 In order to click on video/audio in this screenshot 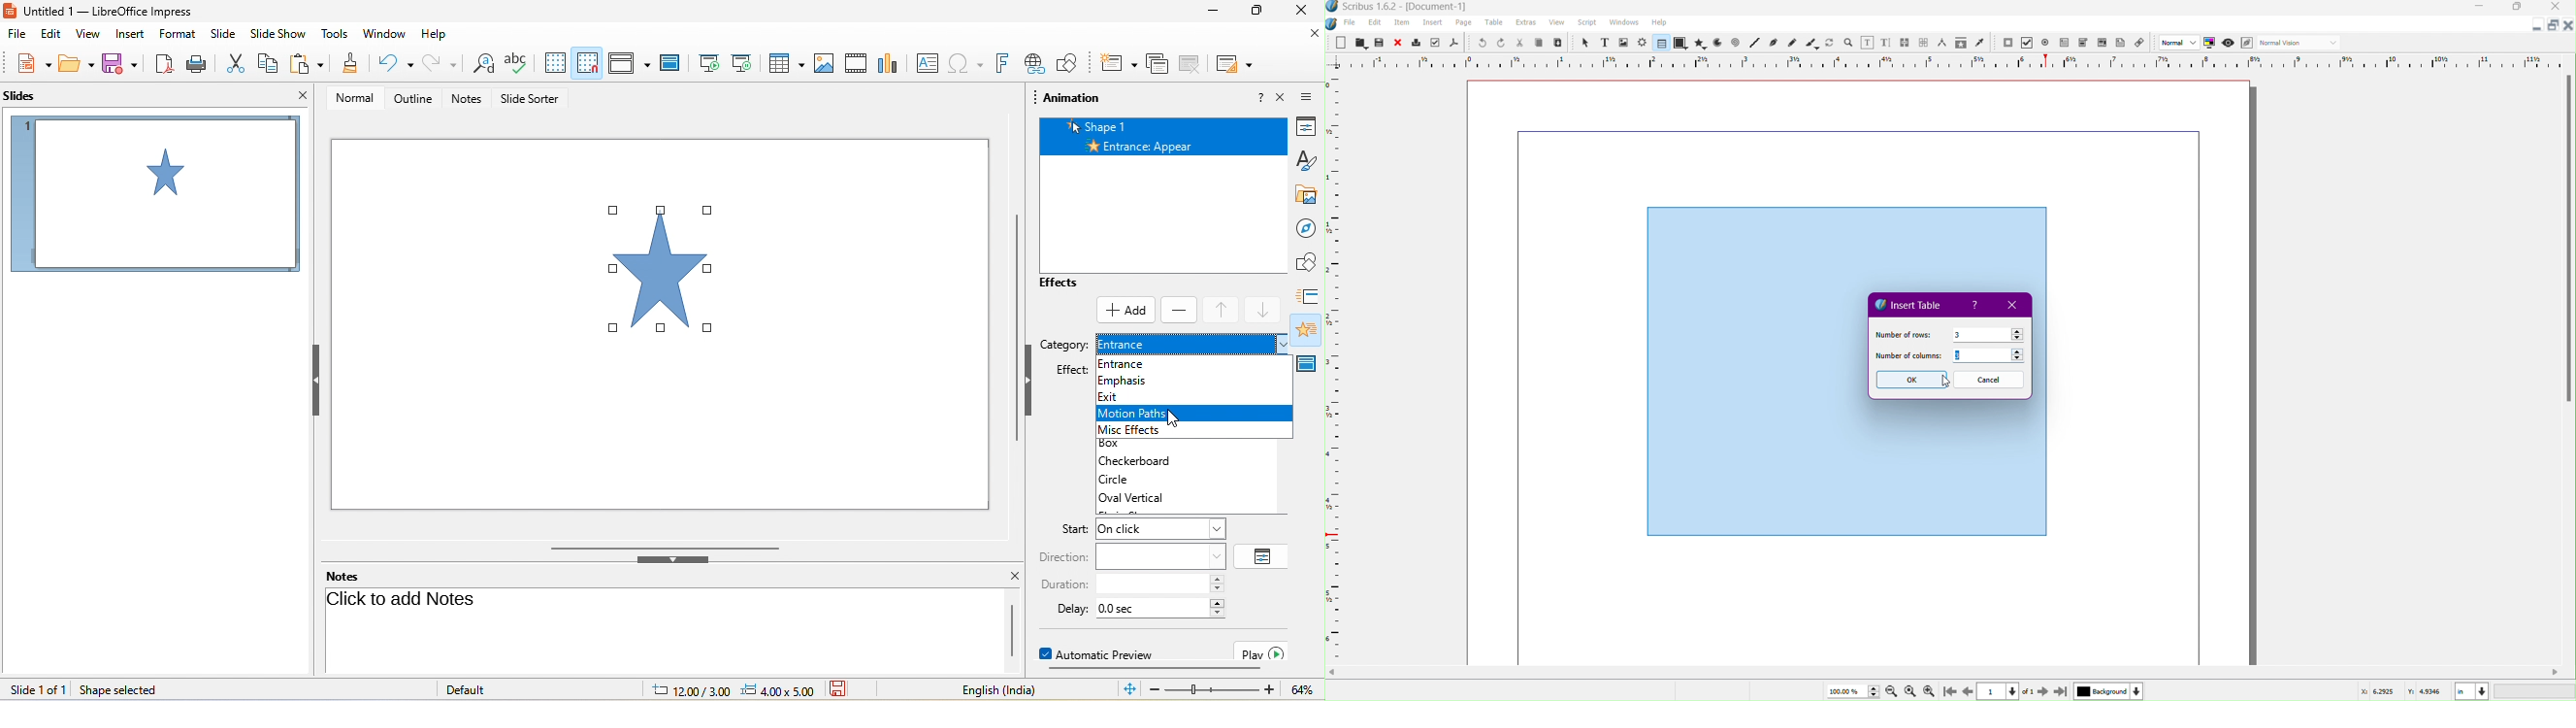, I will do `click(856, 62)`.